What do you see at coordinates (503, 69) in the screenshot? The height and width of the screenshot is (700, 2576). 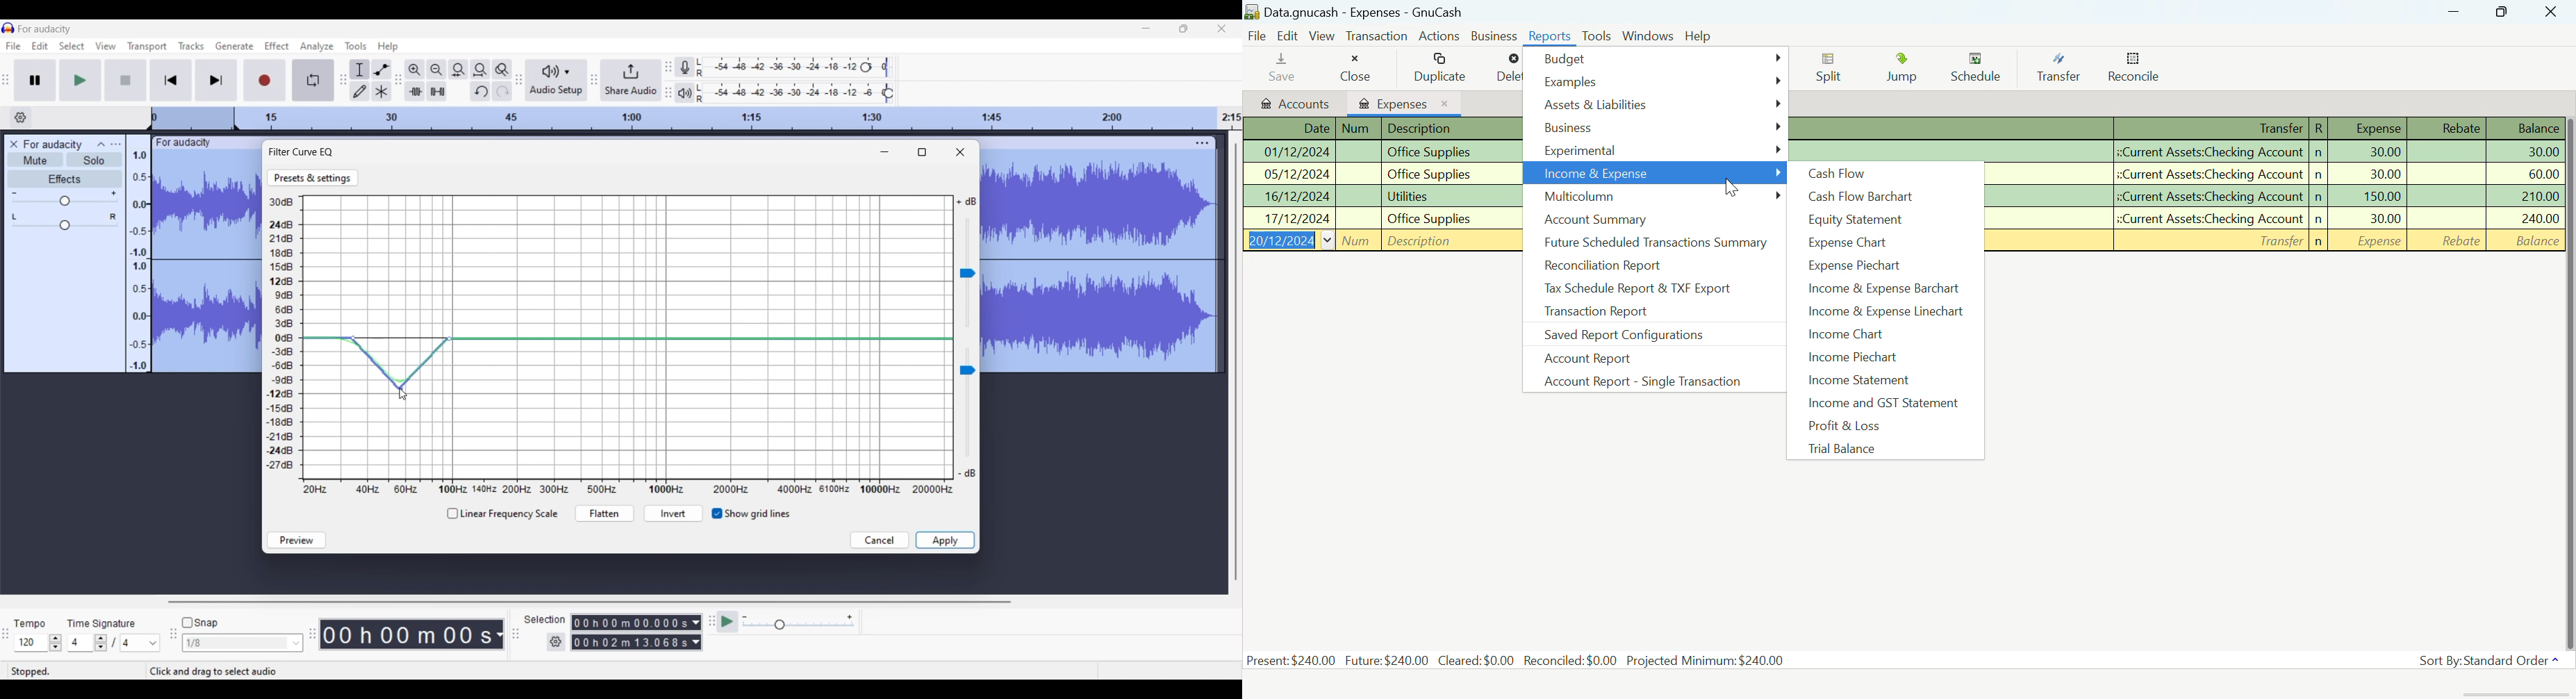 I see `Zoom toggle` at bounding box center [503, 69].